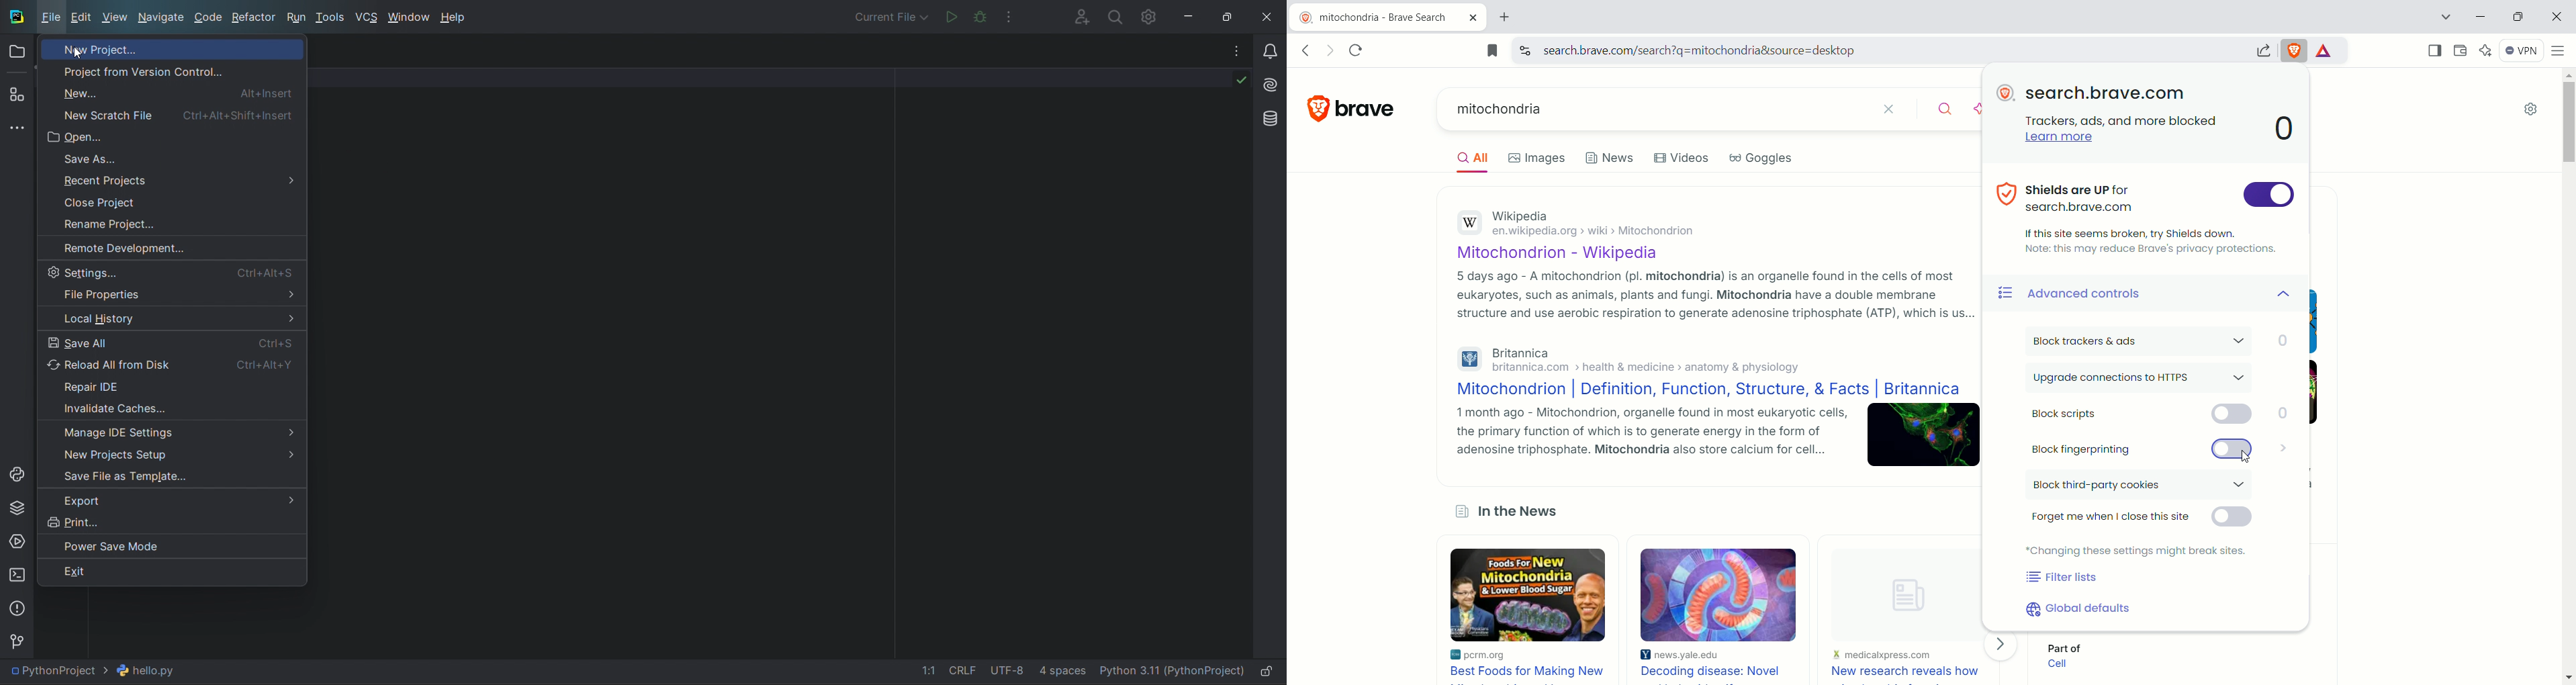 The width and height of the screenshot is (2576, 700). What do you see at coordinates (2141, 448) in the screenshot?
I see `Block fingerprinting button disabled` at bounding box center [2141, 448].